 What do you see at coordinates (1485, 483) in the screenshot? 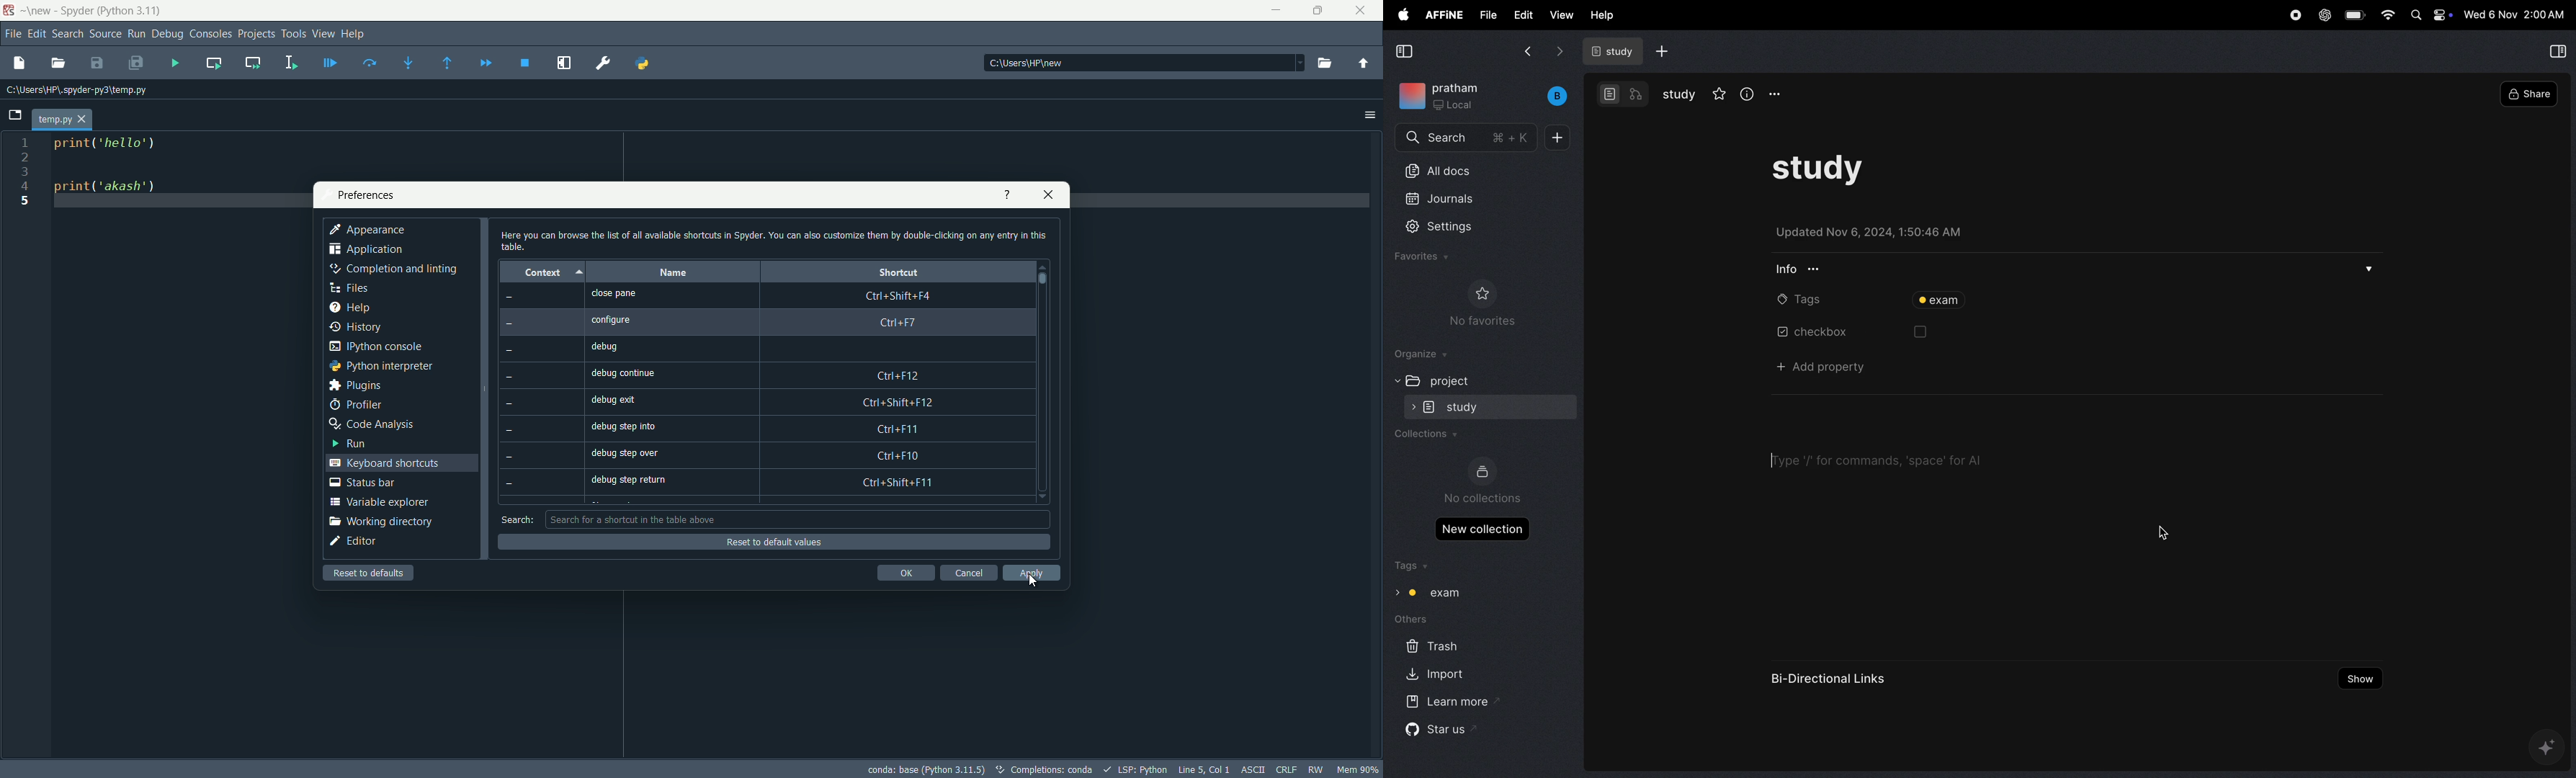
I see `no collections` at bounding box center [1485, 483].